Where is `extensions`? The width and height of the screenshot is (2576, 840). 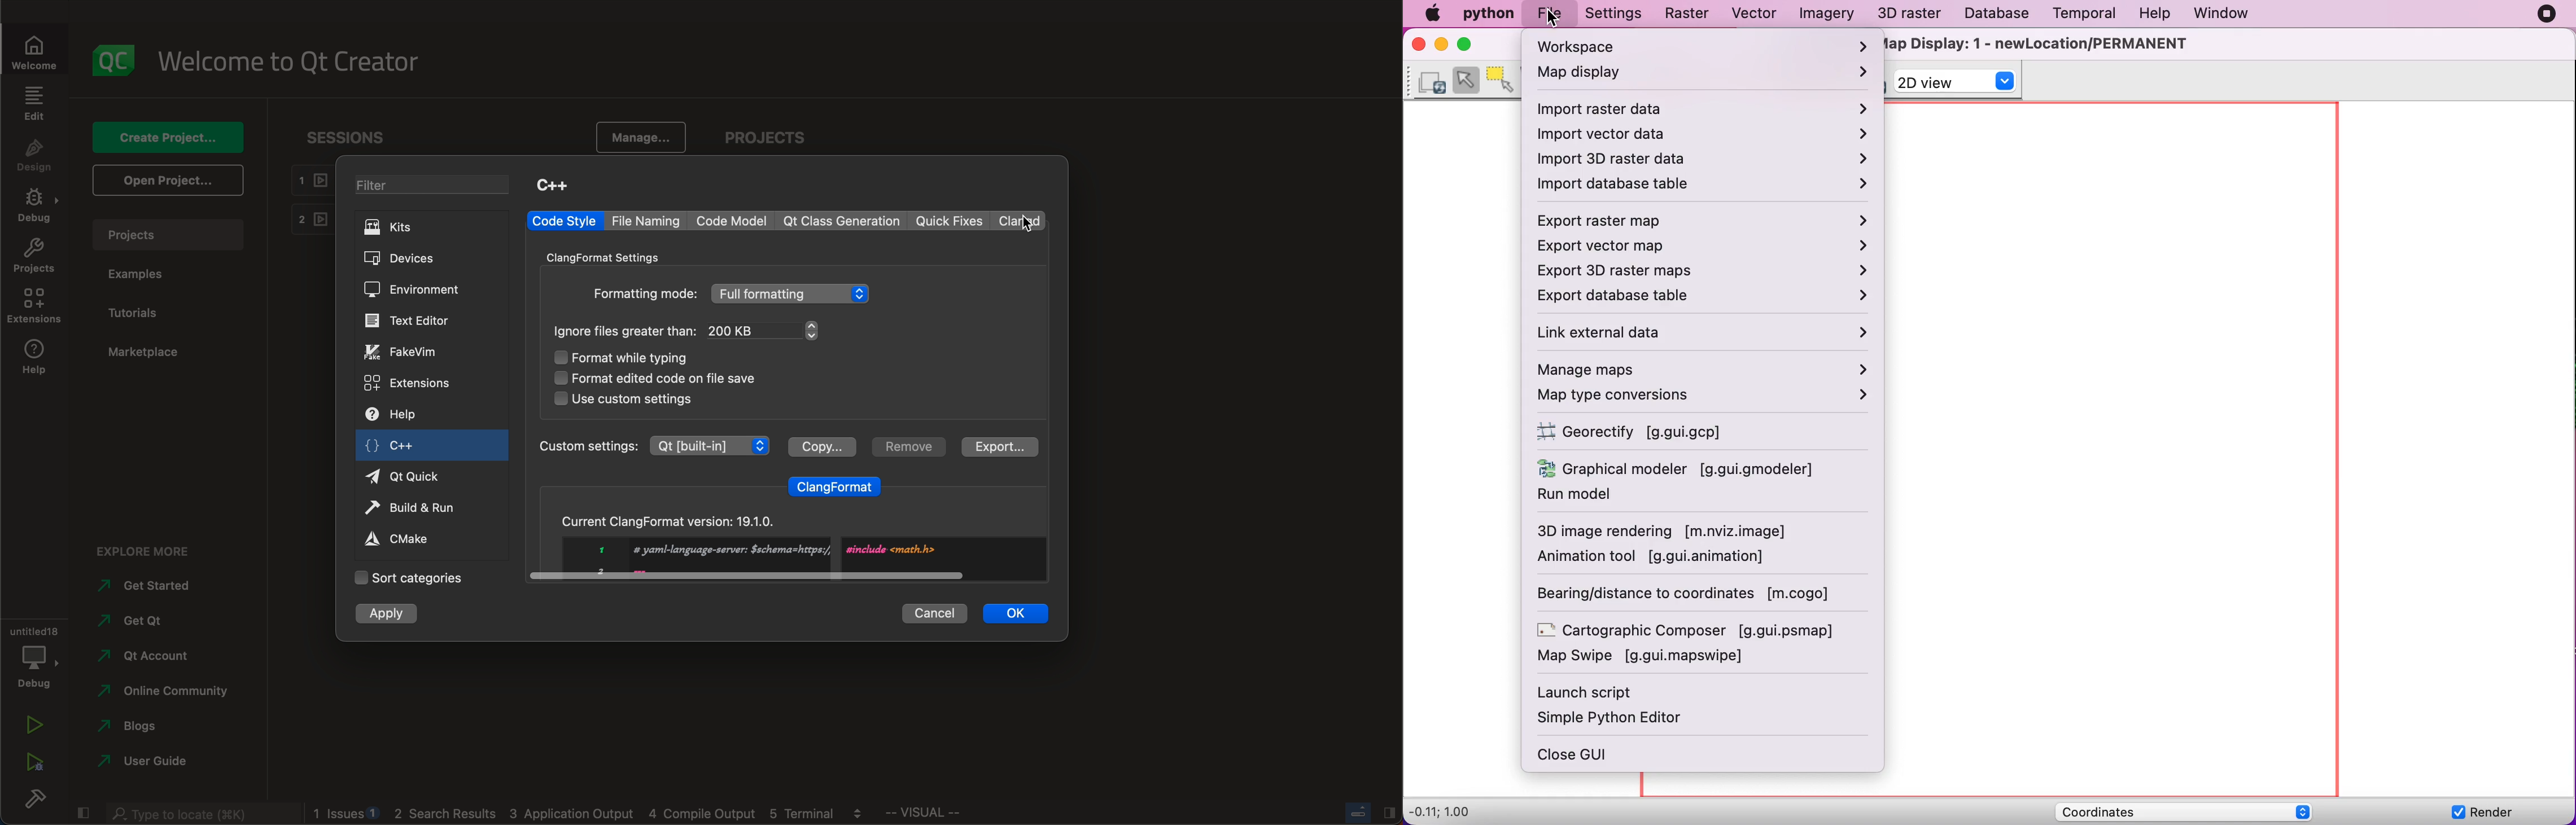 extensions is located at coordinates (411, 383).